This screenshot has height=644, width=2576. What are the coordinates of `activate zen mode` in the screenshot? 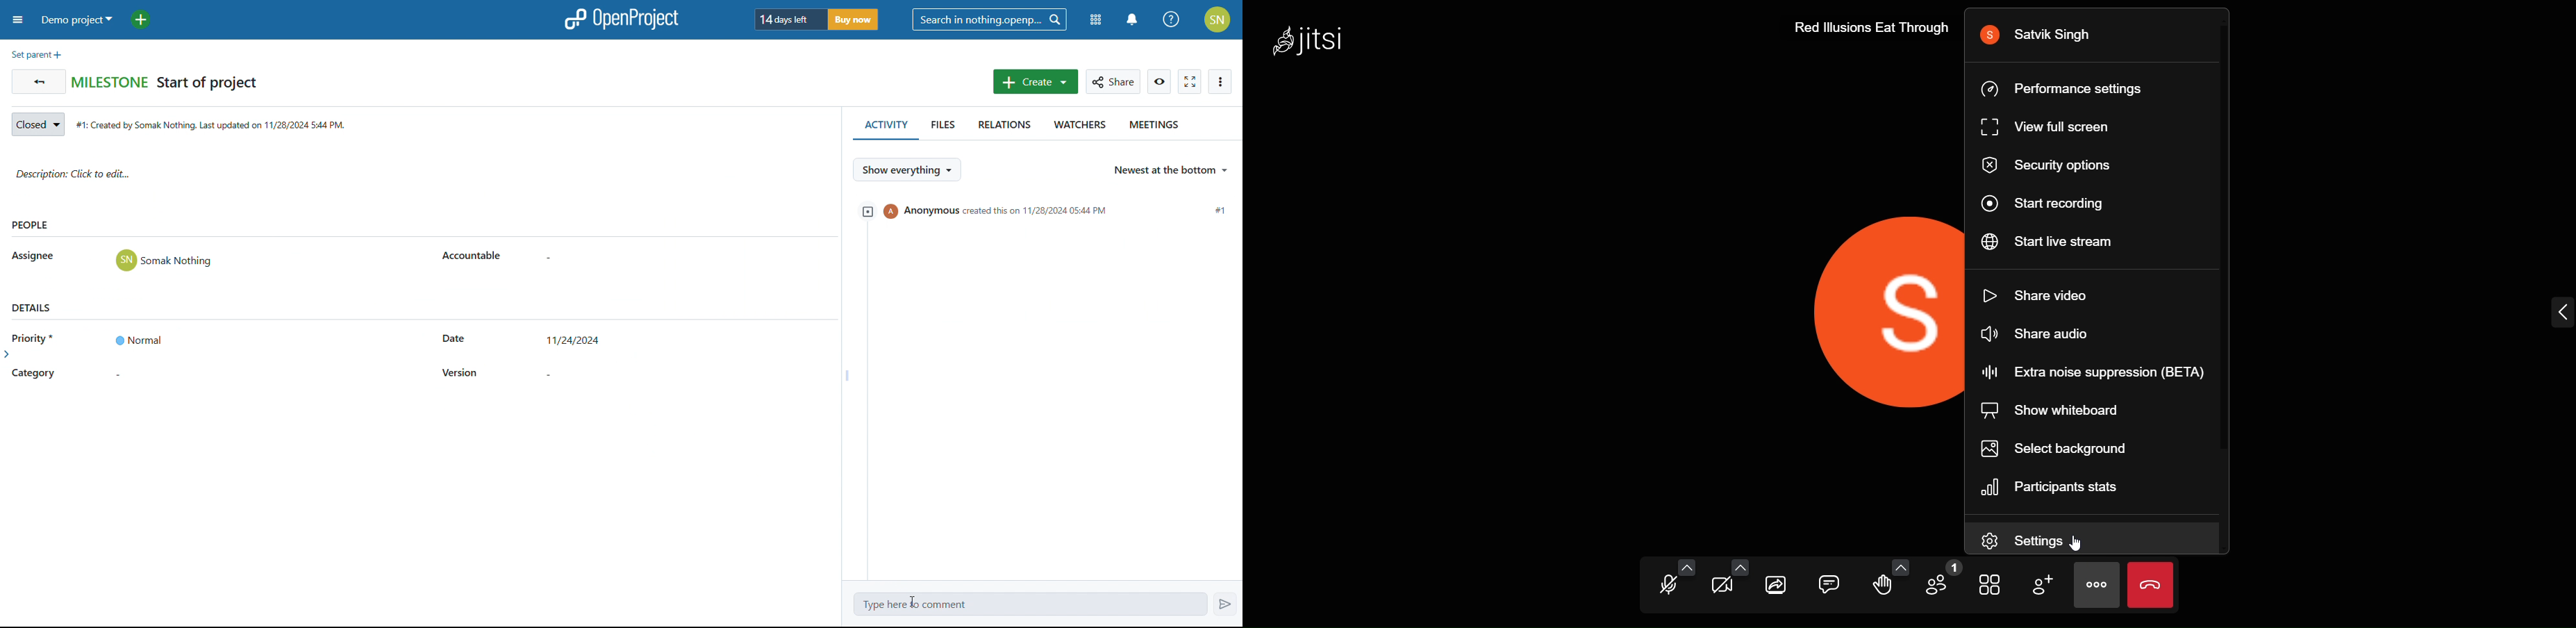 It's located at (1190, 82).